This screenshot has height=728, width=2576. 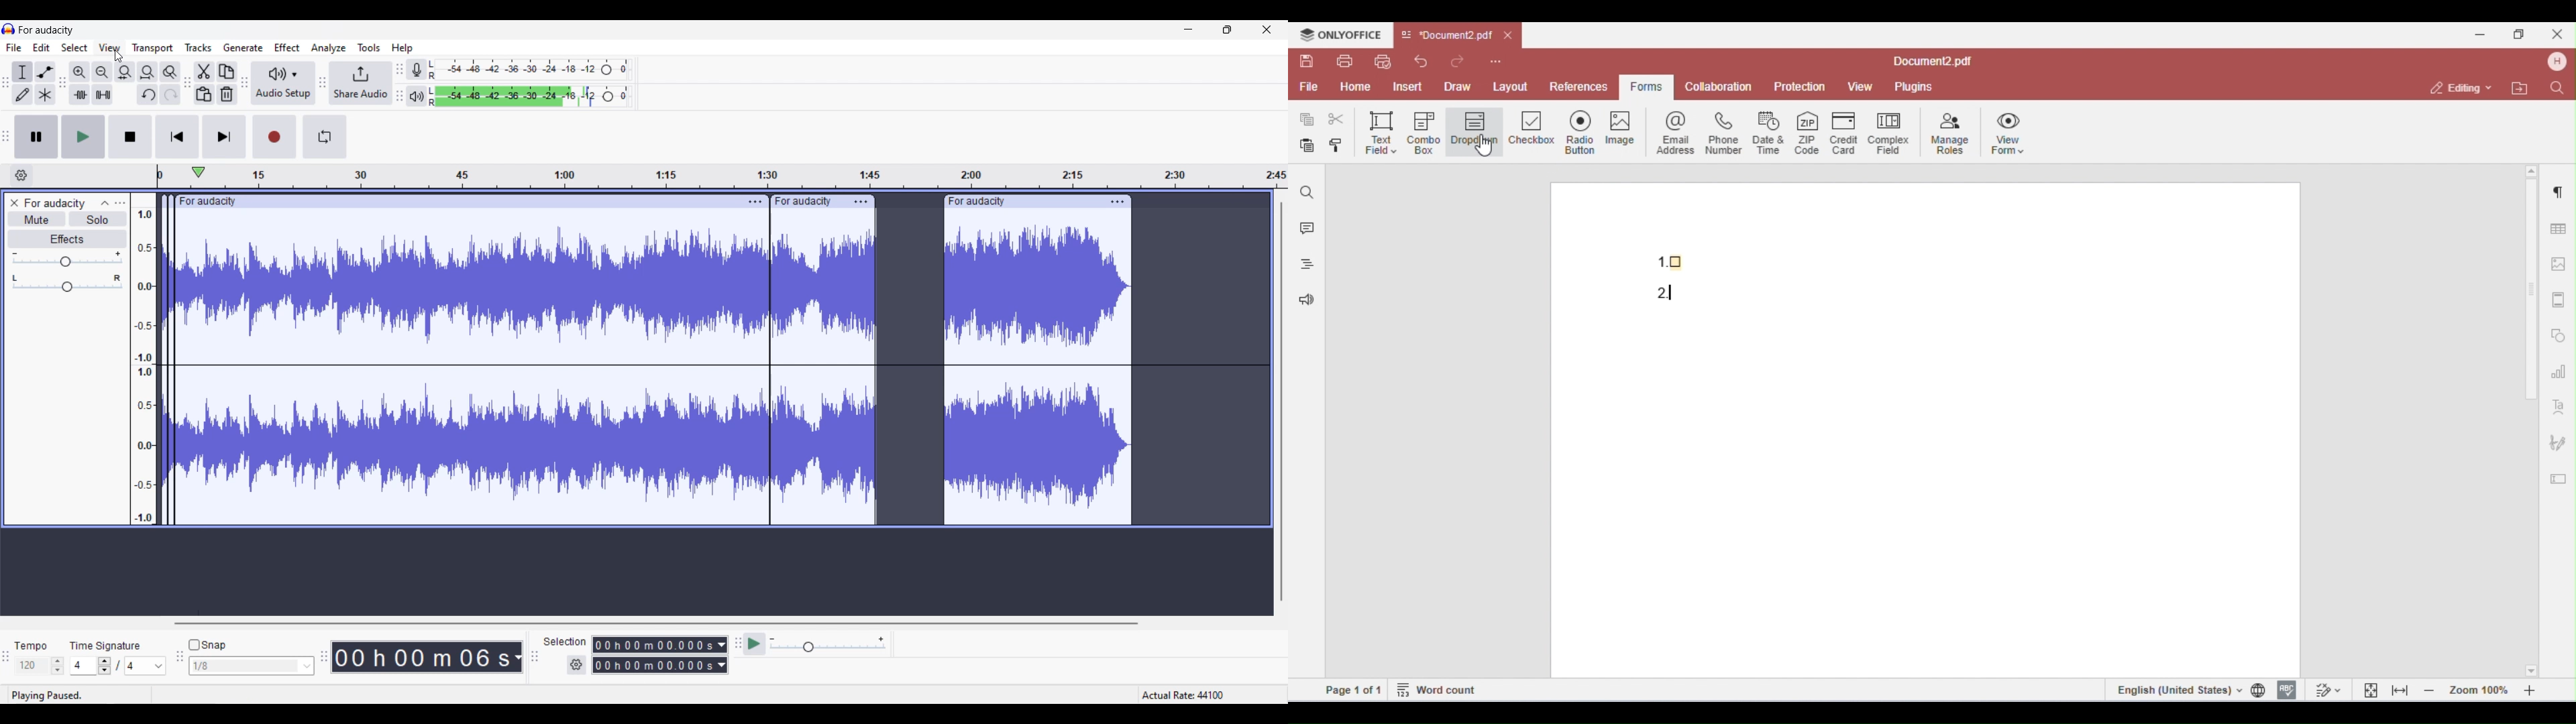 What do you see at coordinates (1281, 401) in the screenshot?
I see `Vertical slide bar` at bounding box center [1281, 401].